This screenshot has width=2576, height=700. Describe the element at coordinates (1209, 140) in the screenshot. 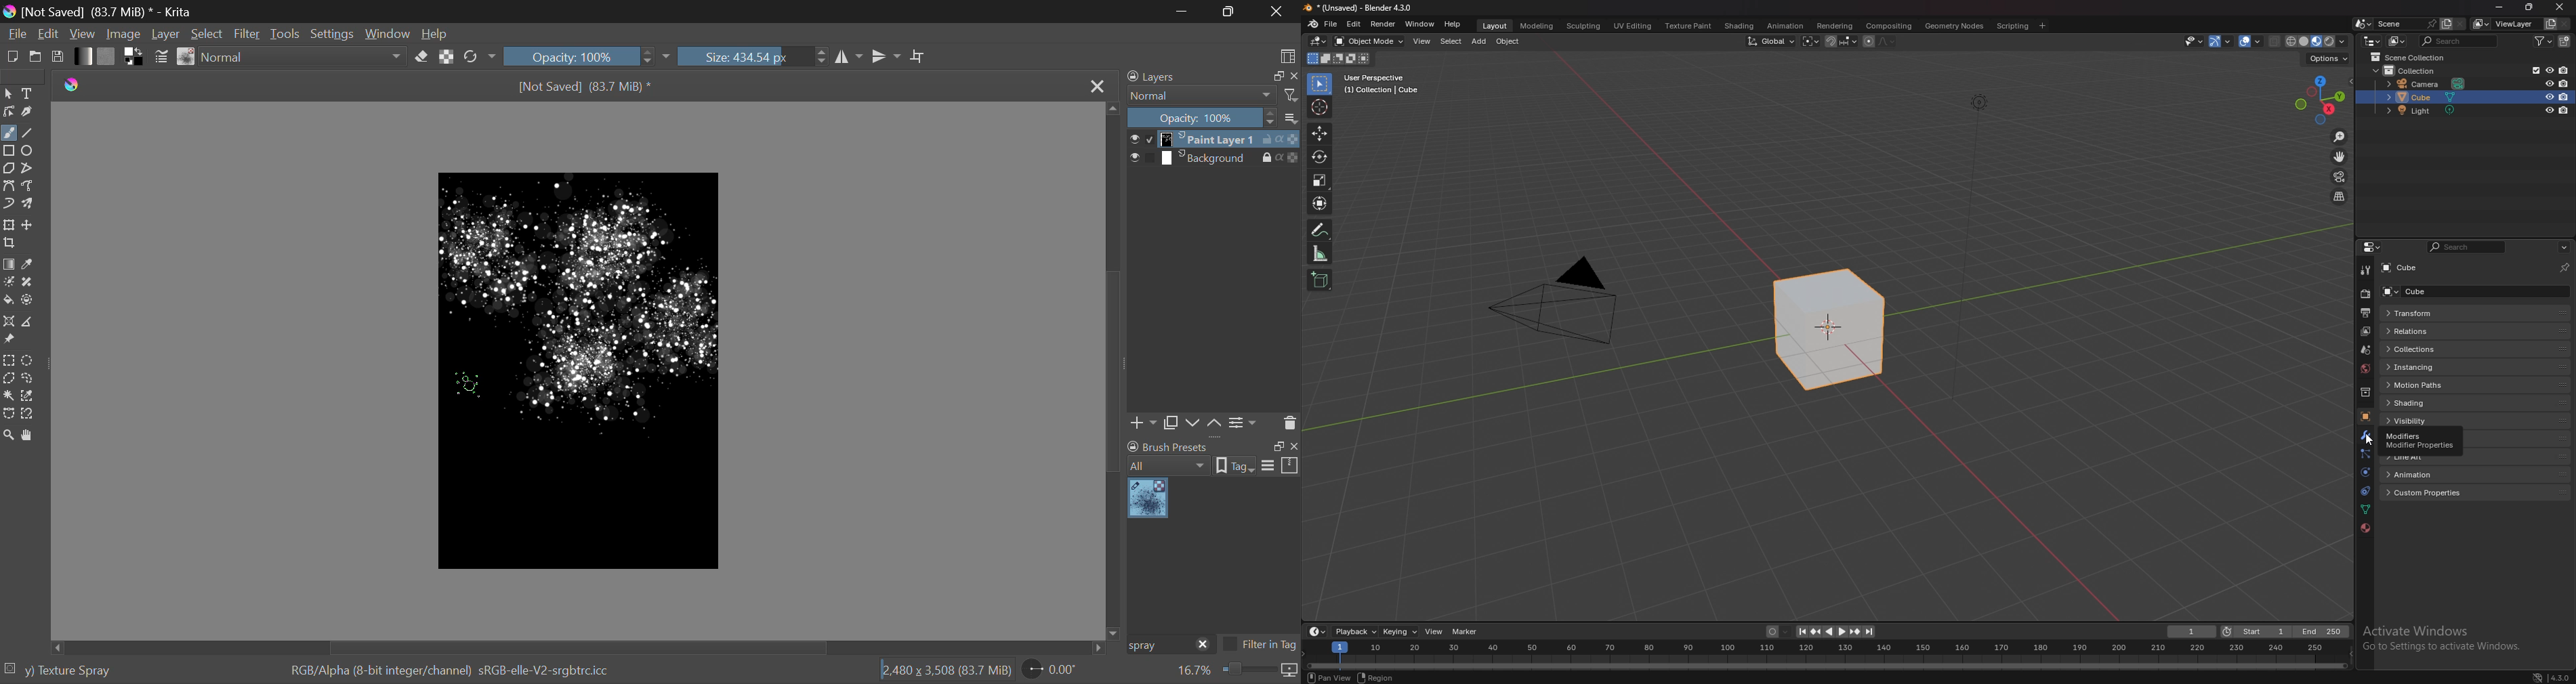

I see `layer 1` at that location.